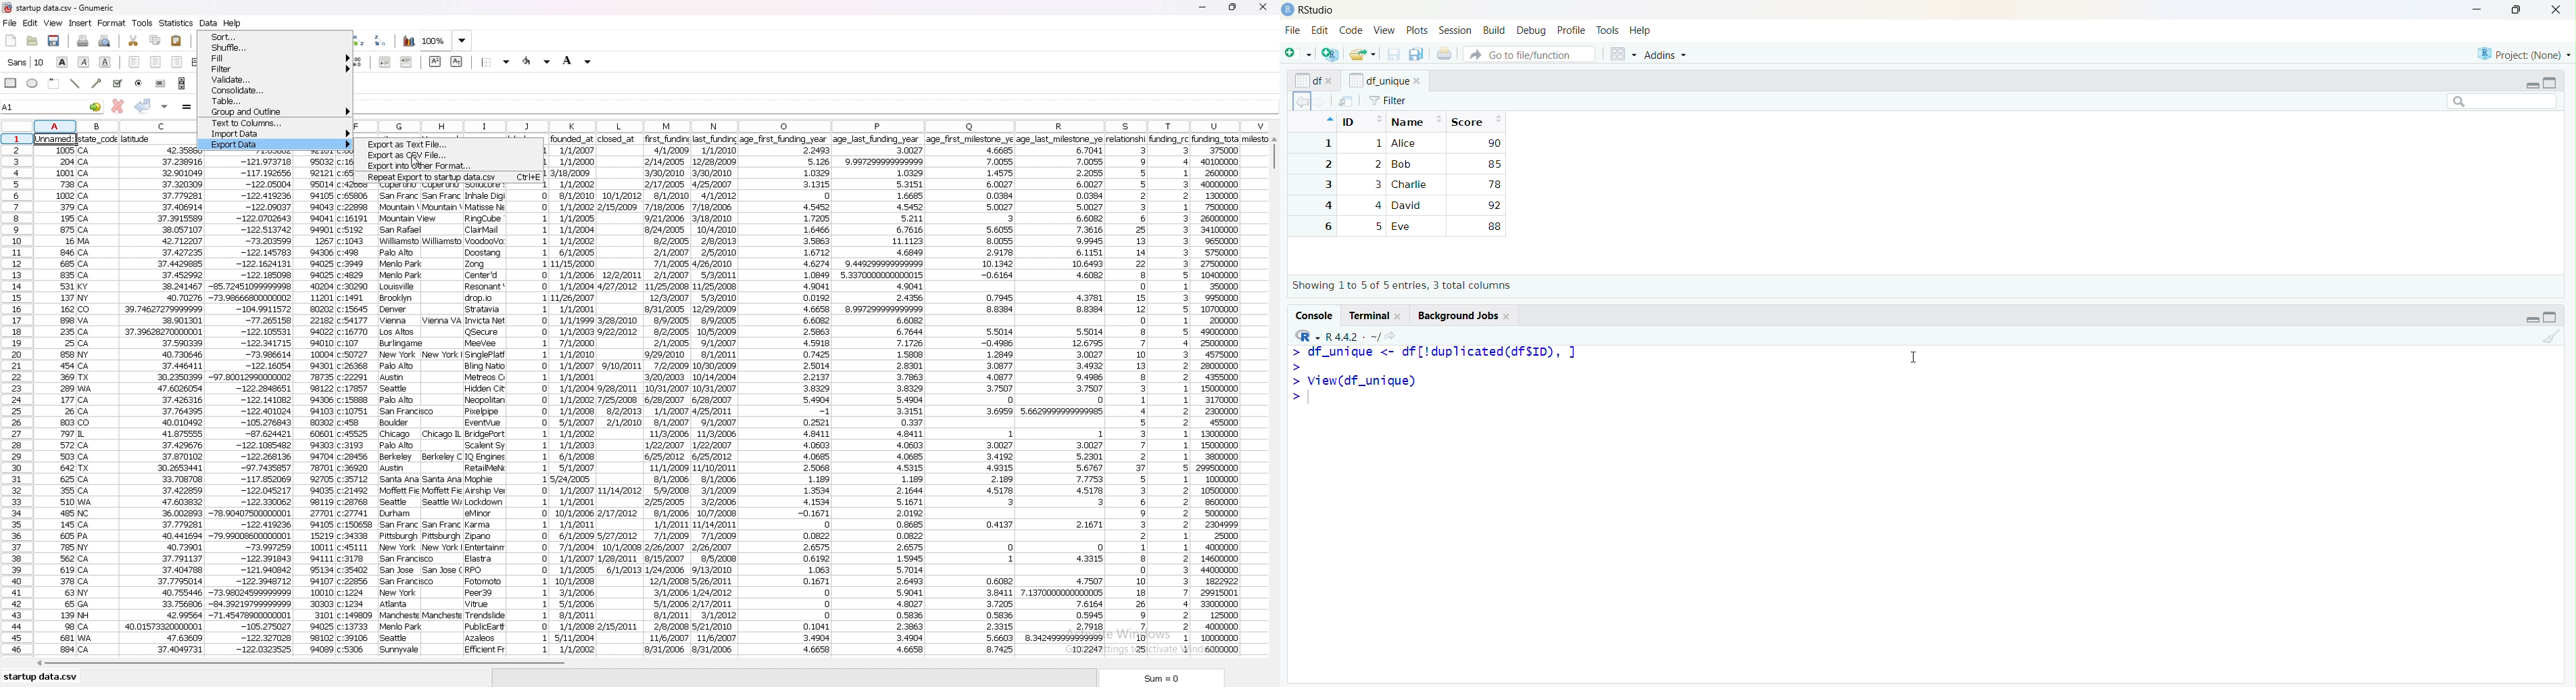  I want to click on data, so click(484, 420).